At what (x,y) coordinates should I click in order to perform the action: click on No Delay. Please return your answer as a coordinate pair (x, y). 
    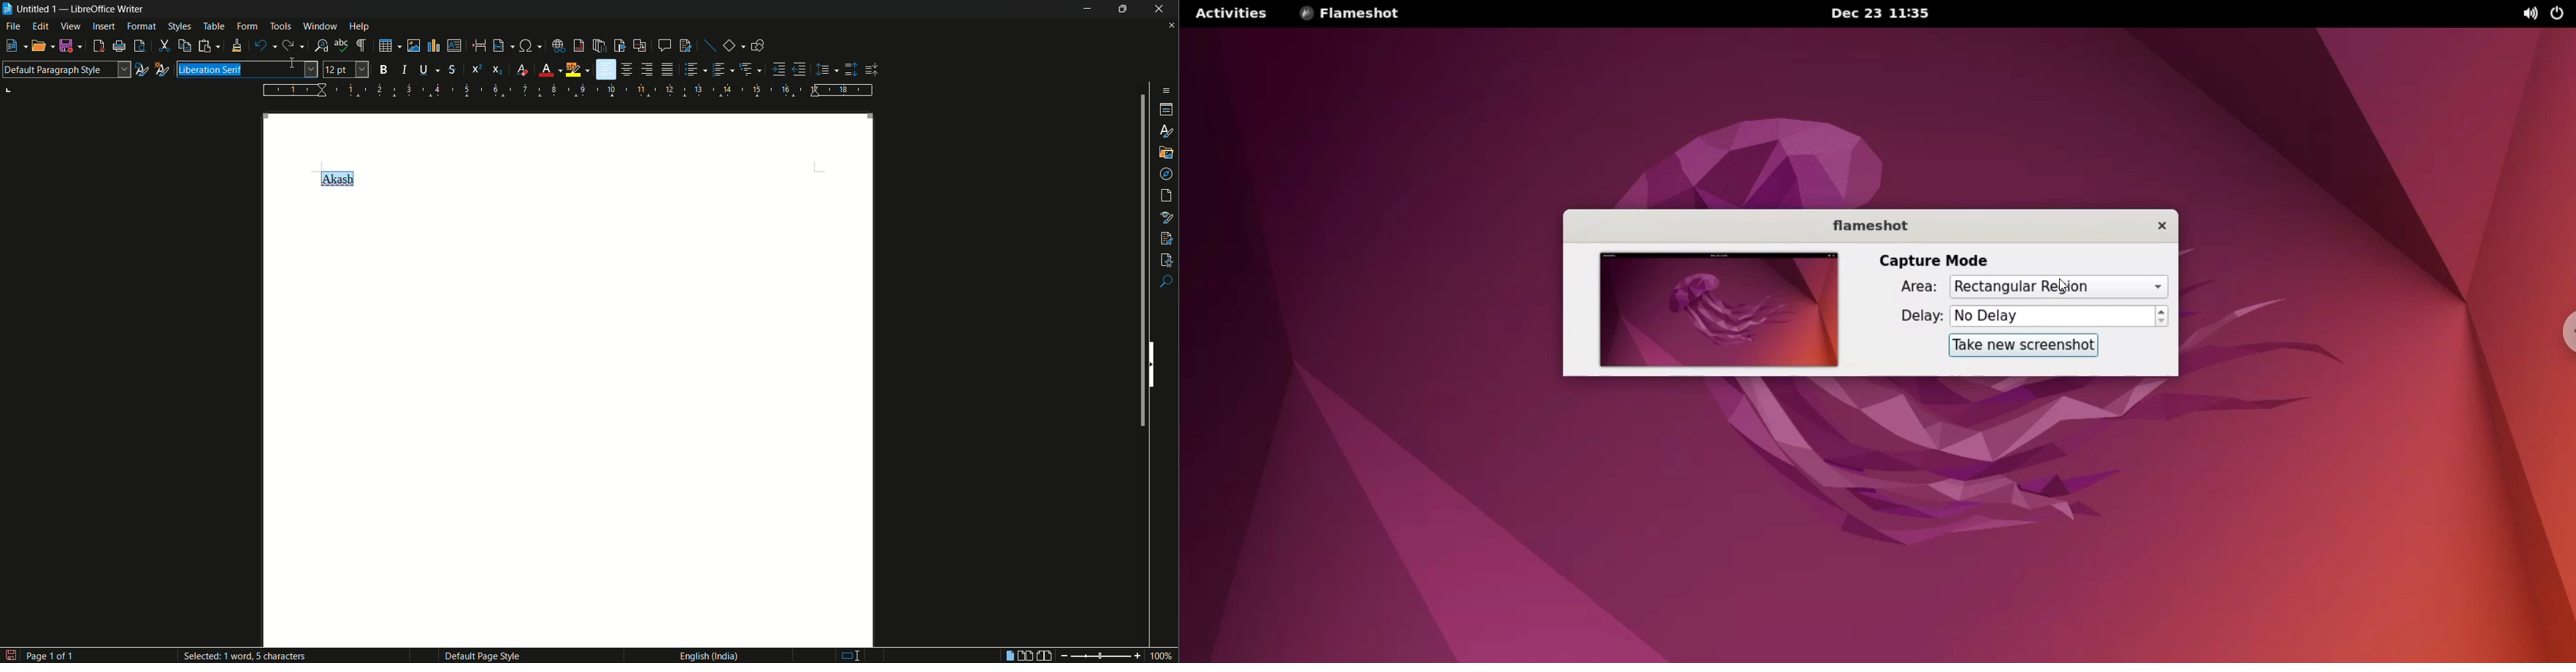
    Looking at the image, I should click on (2051, 316).